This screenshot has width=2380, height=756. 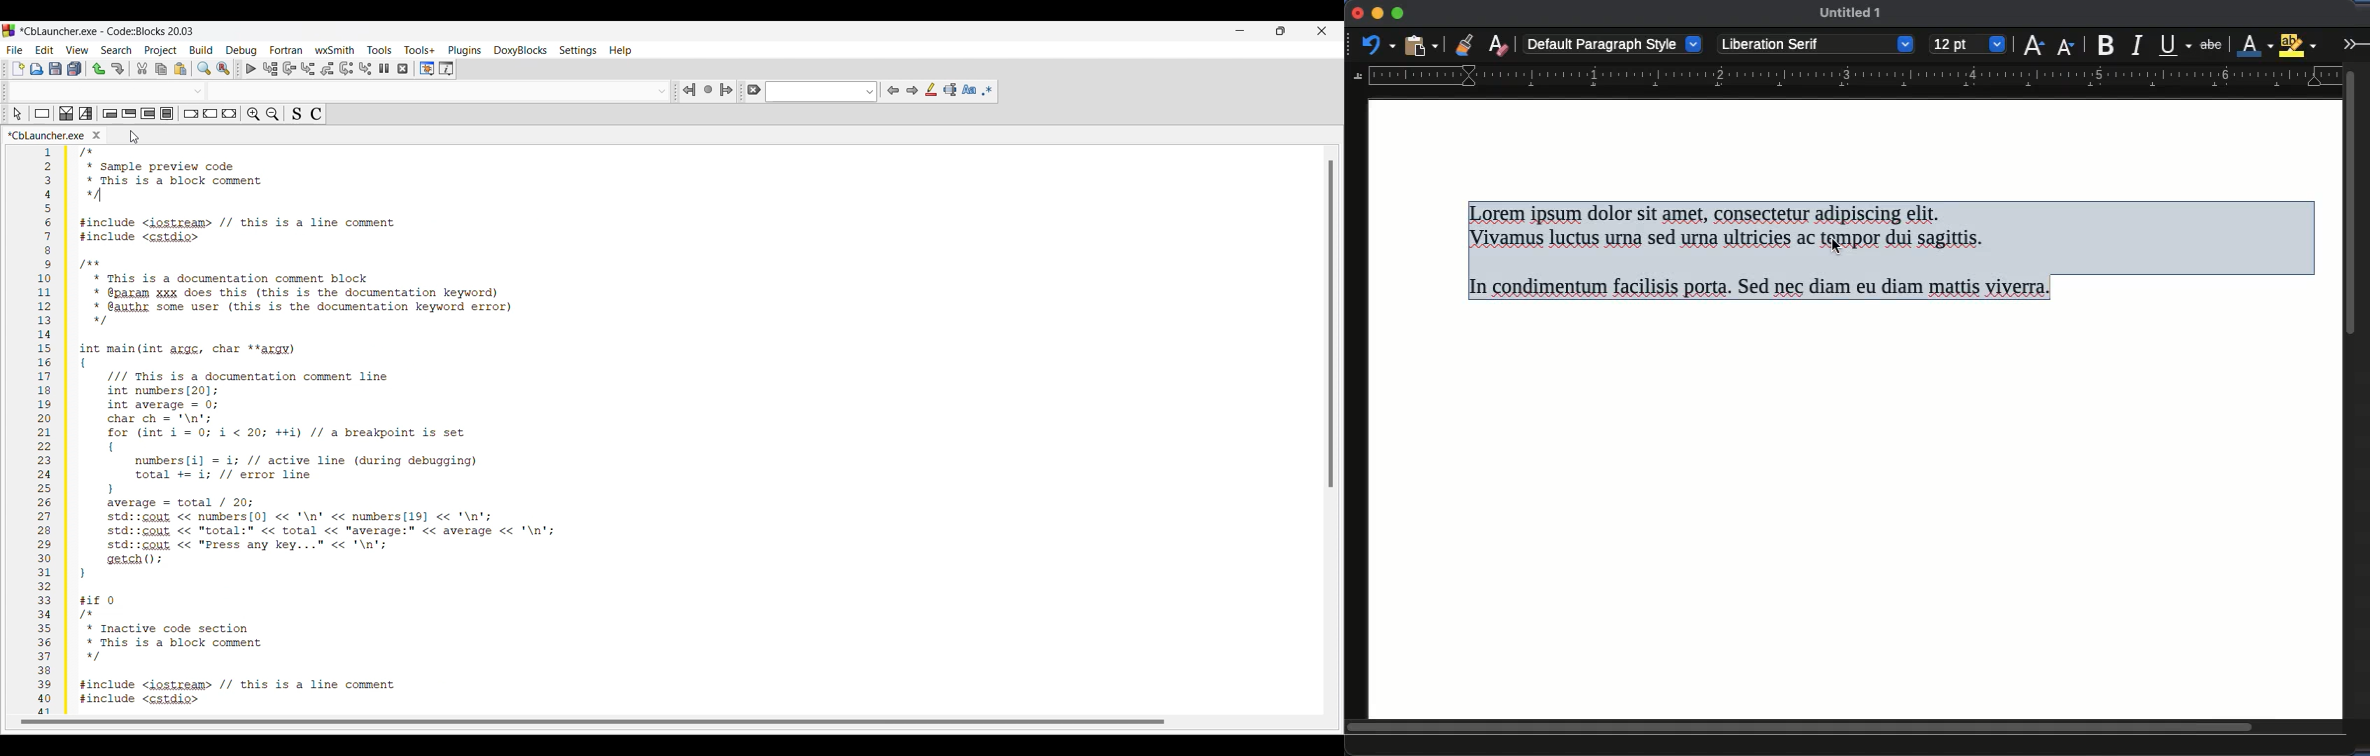 I want to click on clear formatting, so click(x=1498, y=44).